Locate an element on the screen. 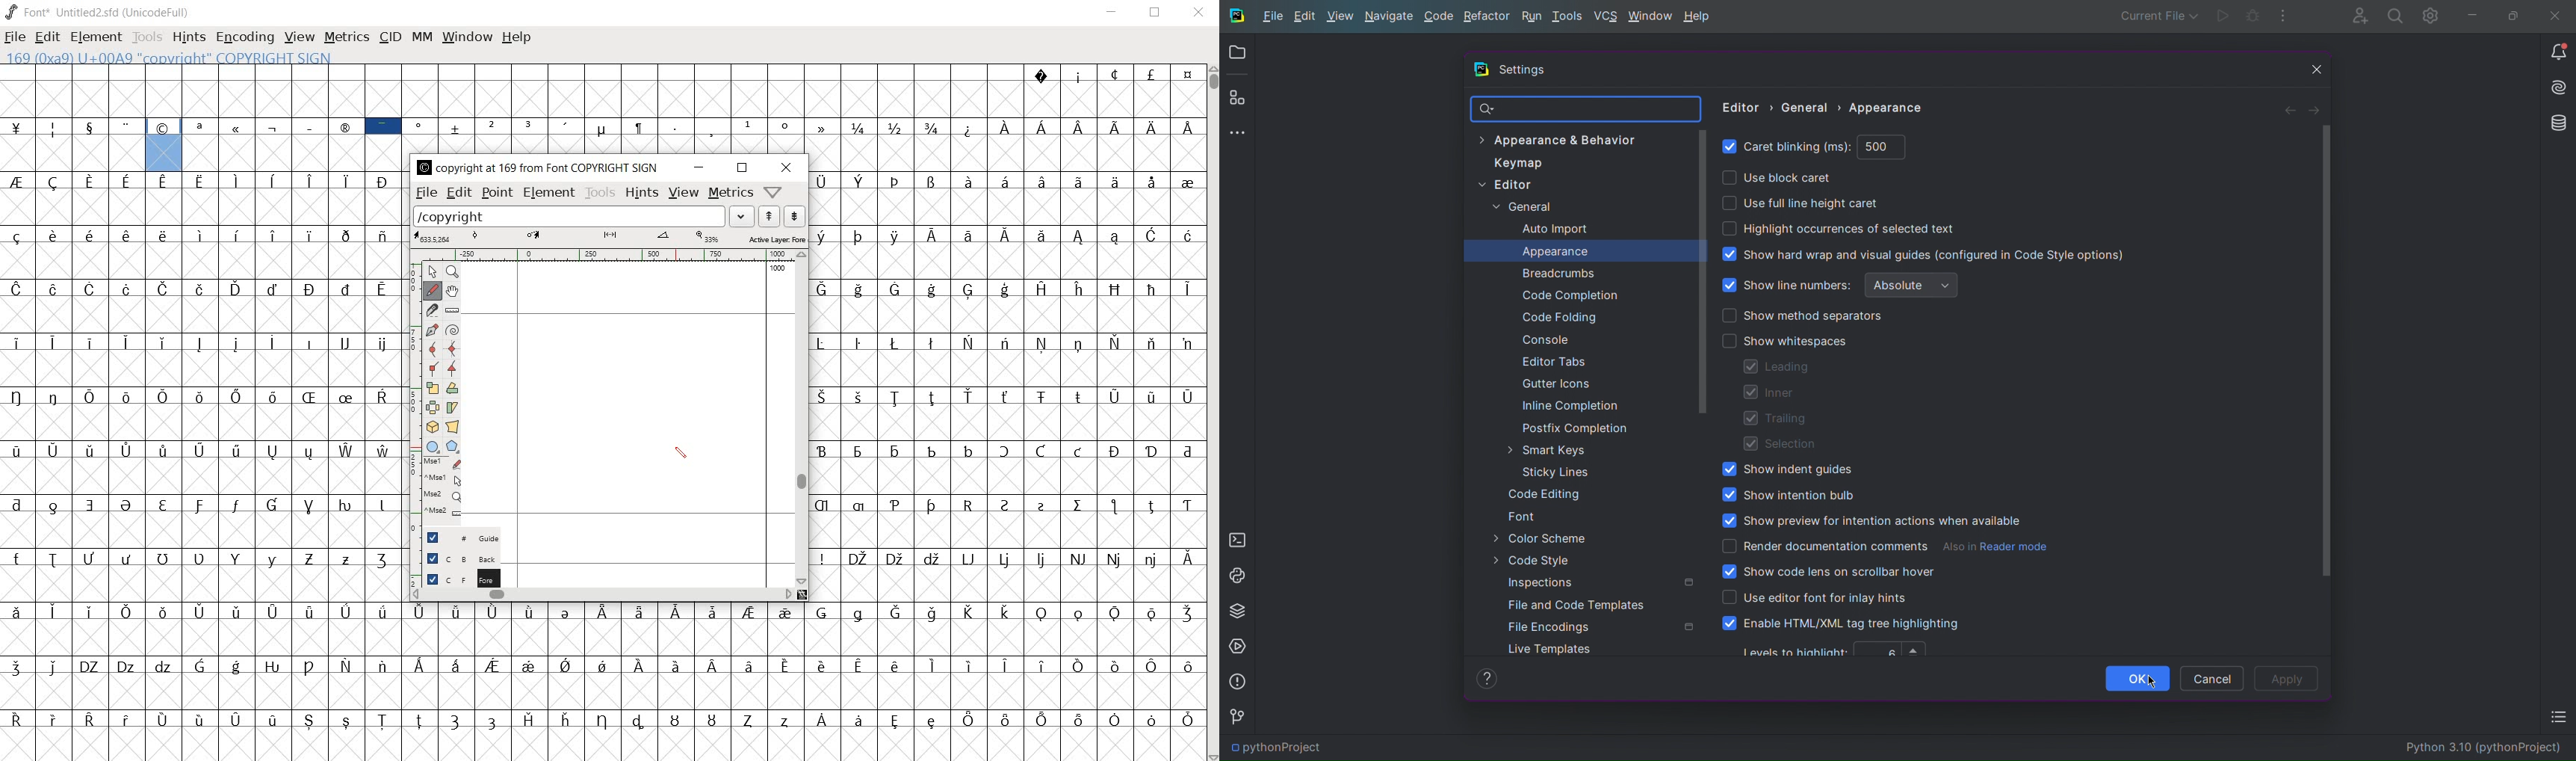  scrollbar is located at coordinates (601, 594).